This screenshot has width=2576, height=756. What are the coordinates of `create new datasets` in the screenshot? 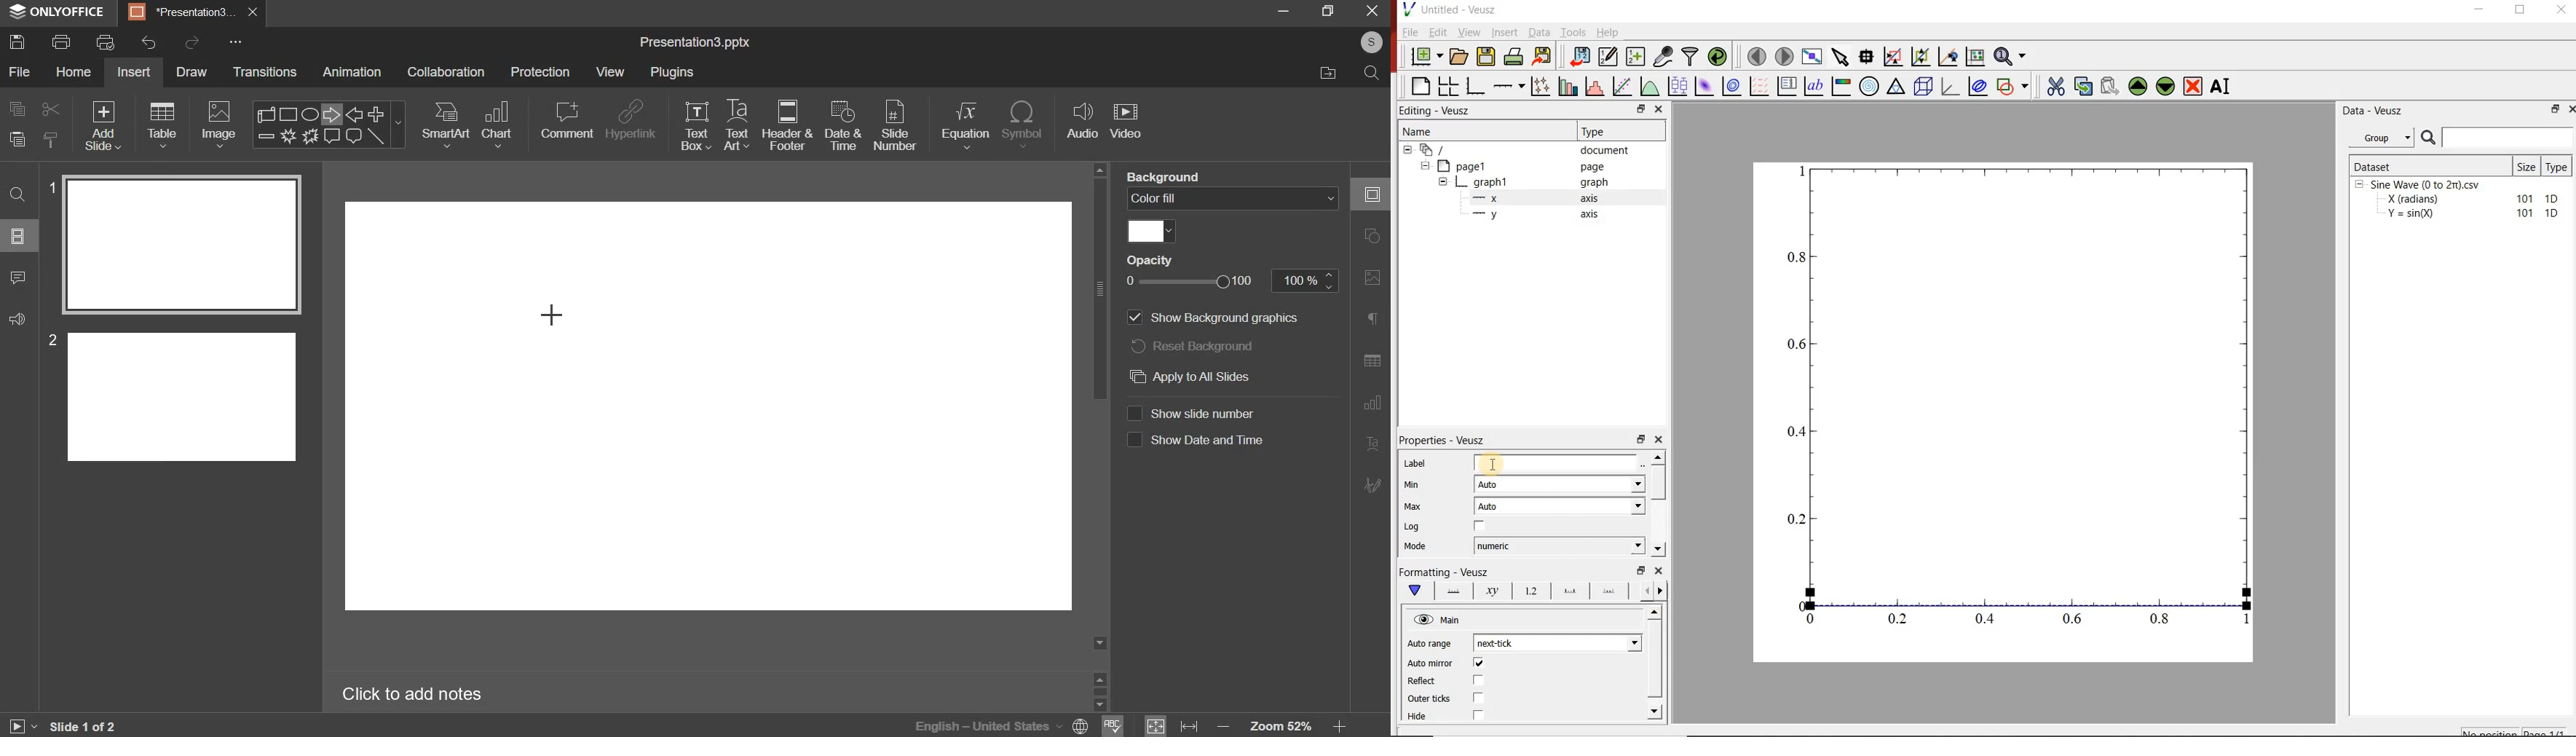 It's located at (1636, 56).